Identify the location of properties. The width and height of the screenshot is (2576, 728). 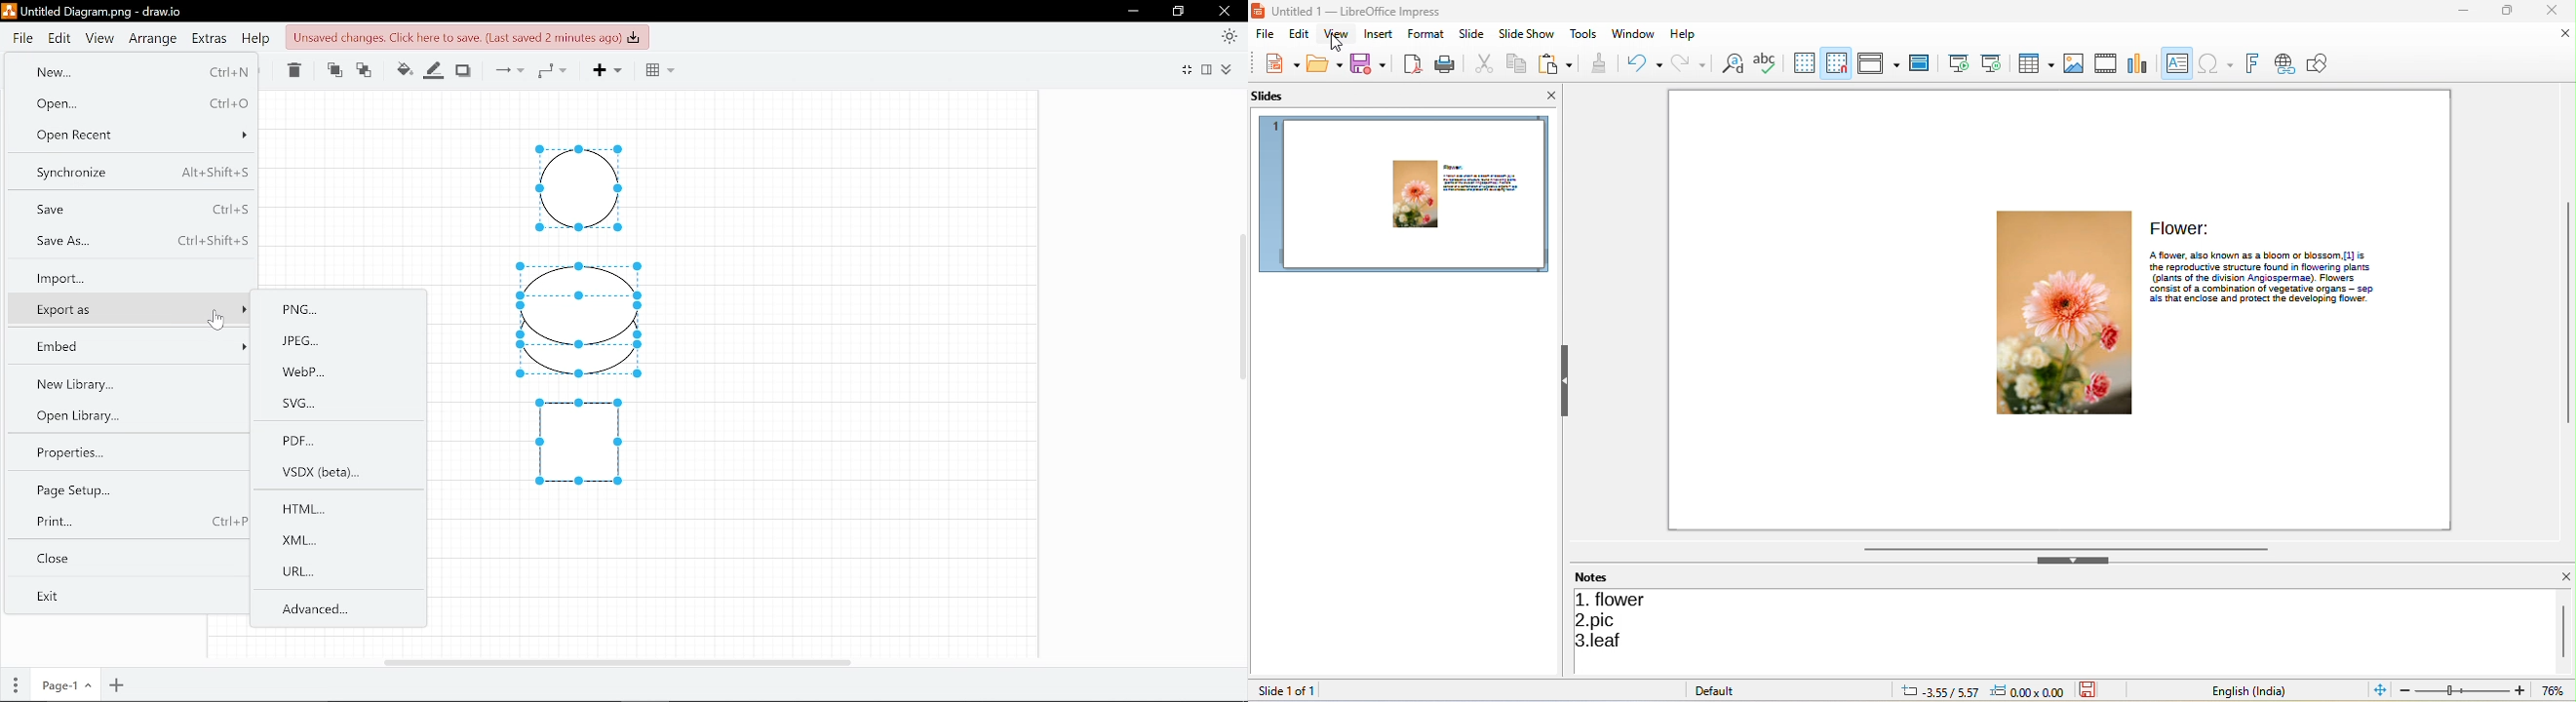
(126, 454).